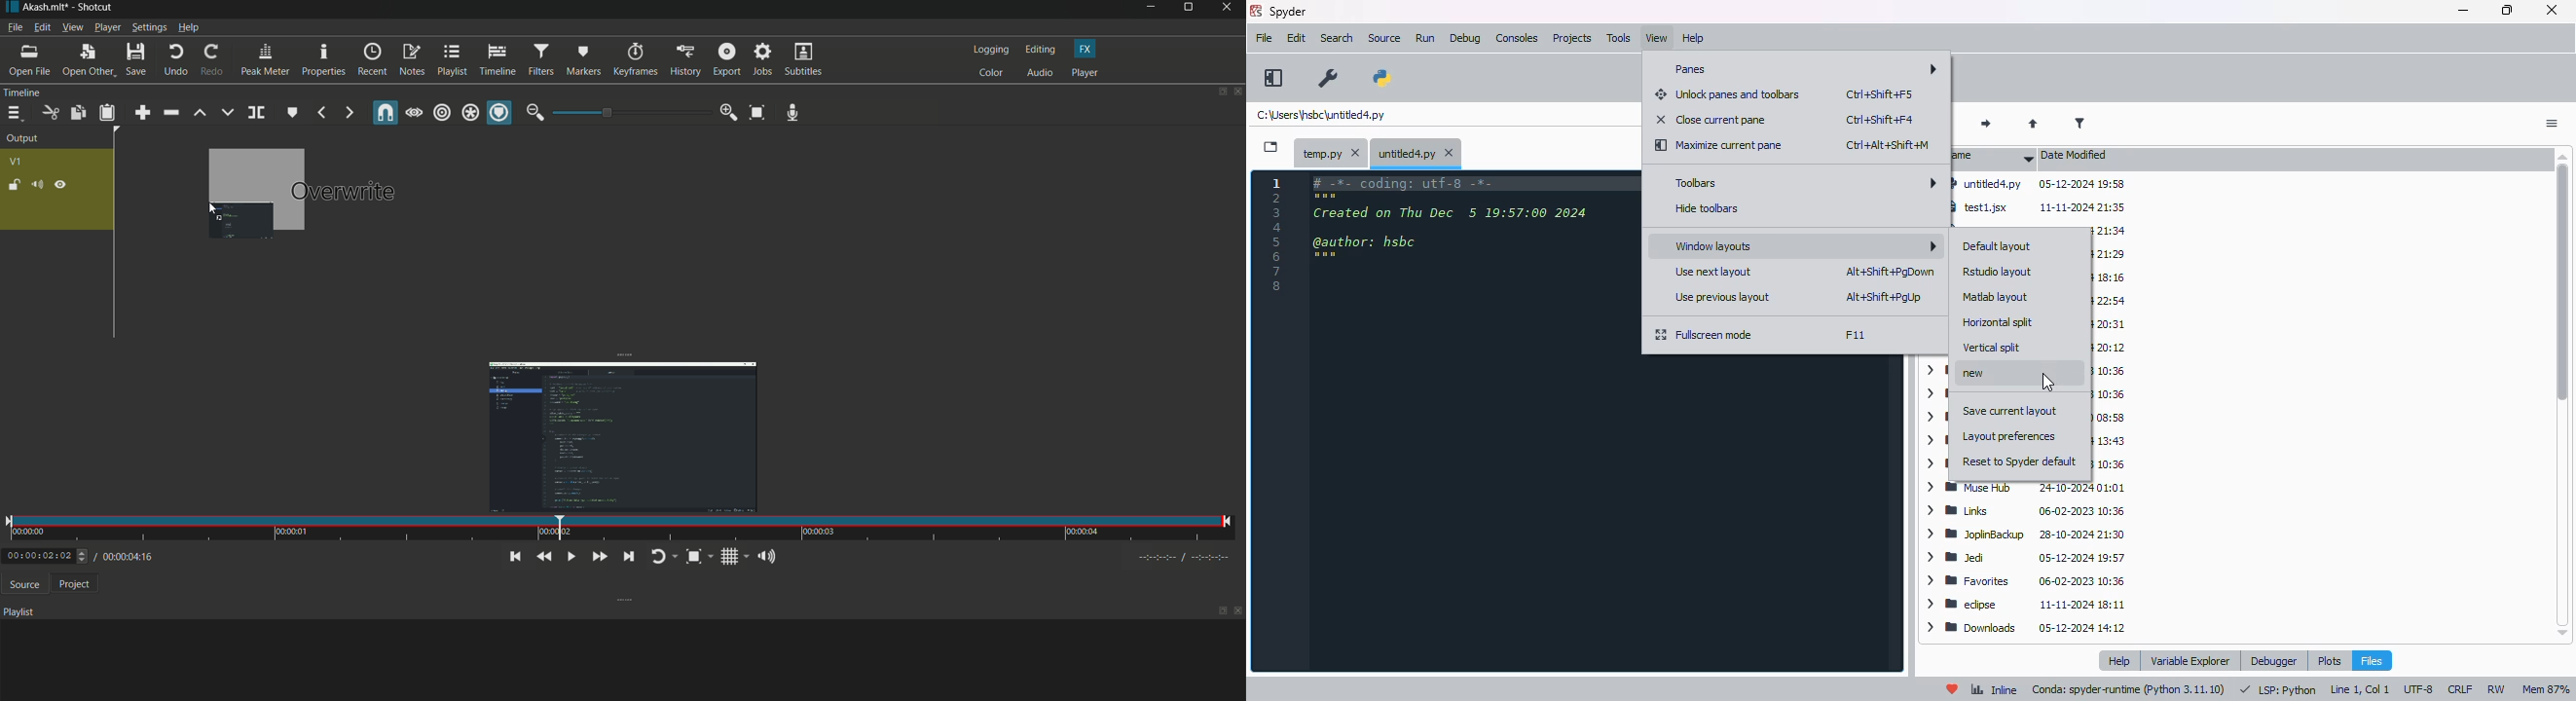  What do you see at coordinates (1880, 119) in the screenshot?
I see `shortcut for close current pane` at bounding box center [1880, 119].